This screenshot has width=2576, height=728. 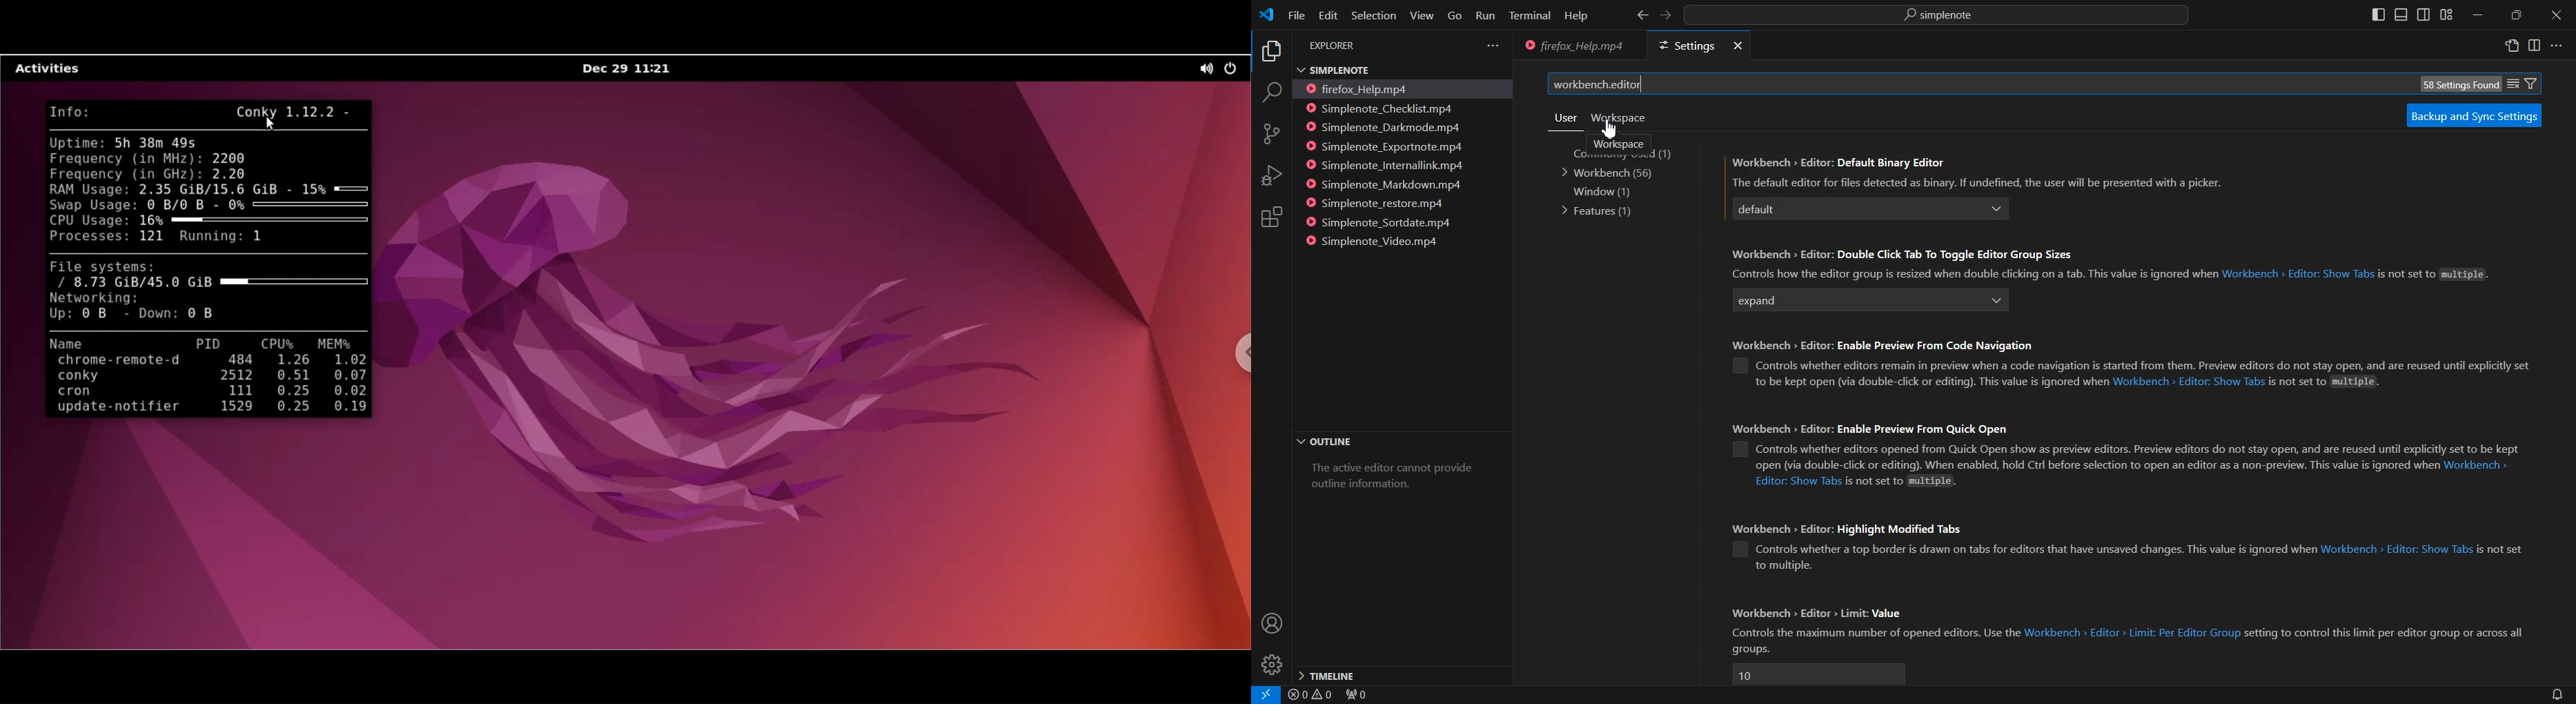 What do you see at coordinates (1618, 118) in the screenshot?
I see `Workspace` at bounding box center [1618, 118].